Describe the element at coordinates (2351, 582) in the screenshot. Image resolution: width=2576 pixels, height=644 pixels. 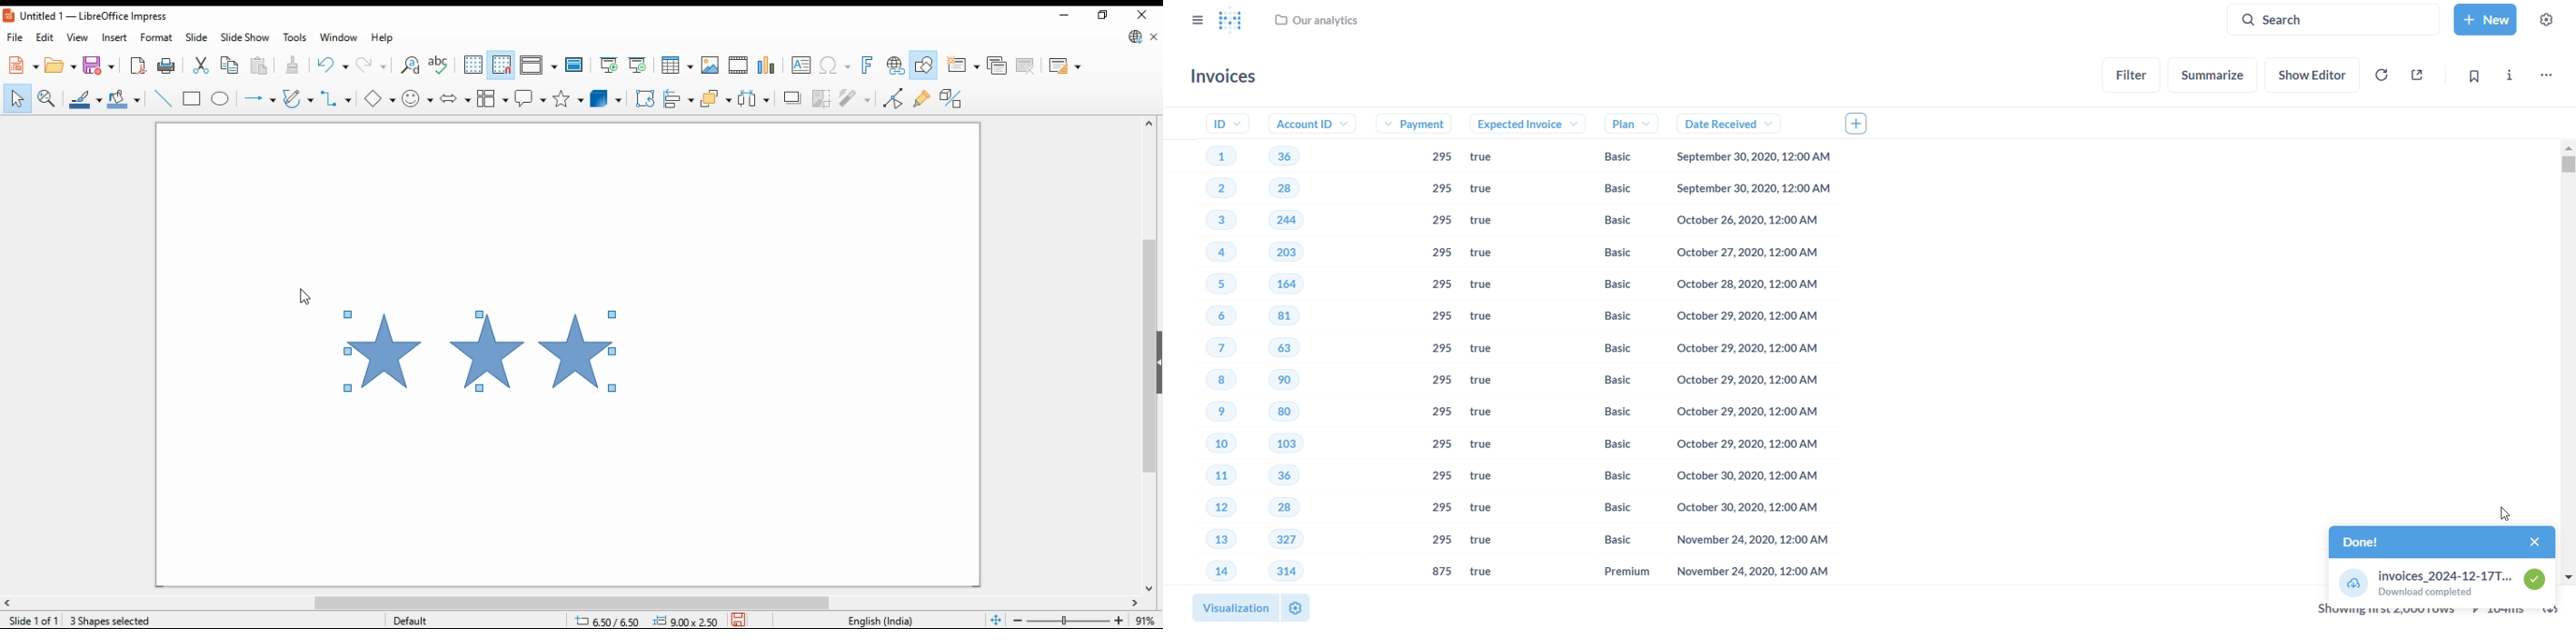
I see `download icon` at that location.